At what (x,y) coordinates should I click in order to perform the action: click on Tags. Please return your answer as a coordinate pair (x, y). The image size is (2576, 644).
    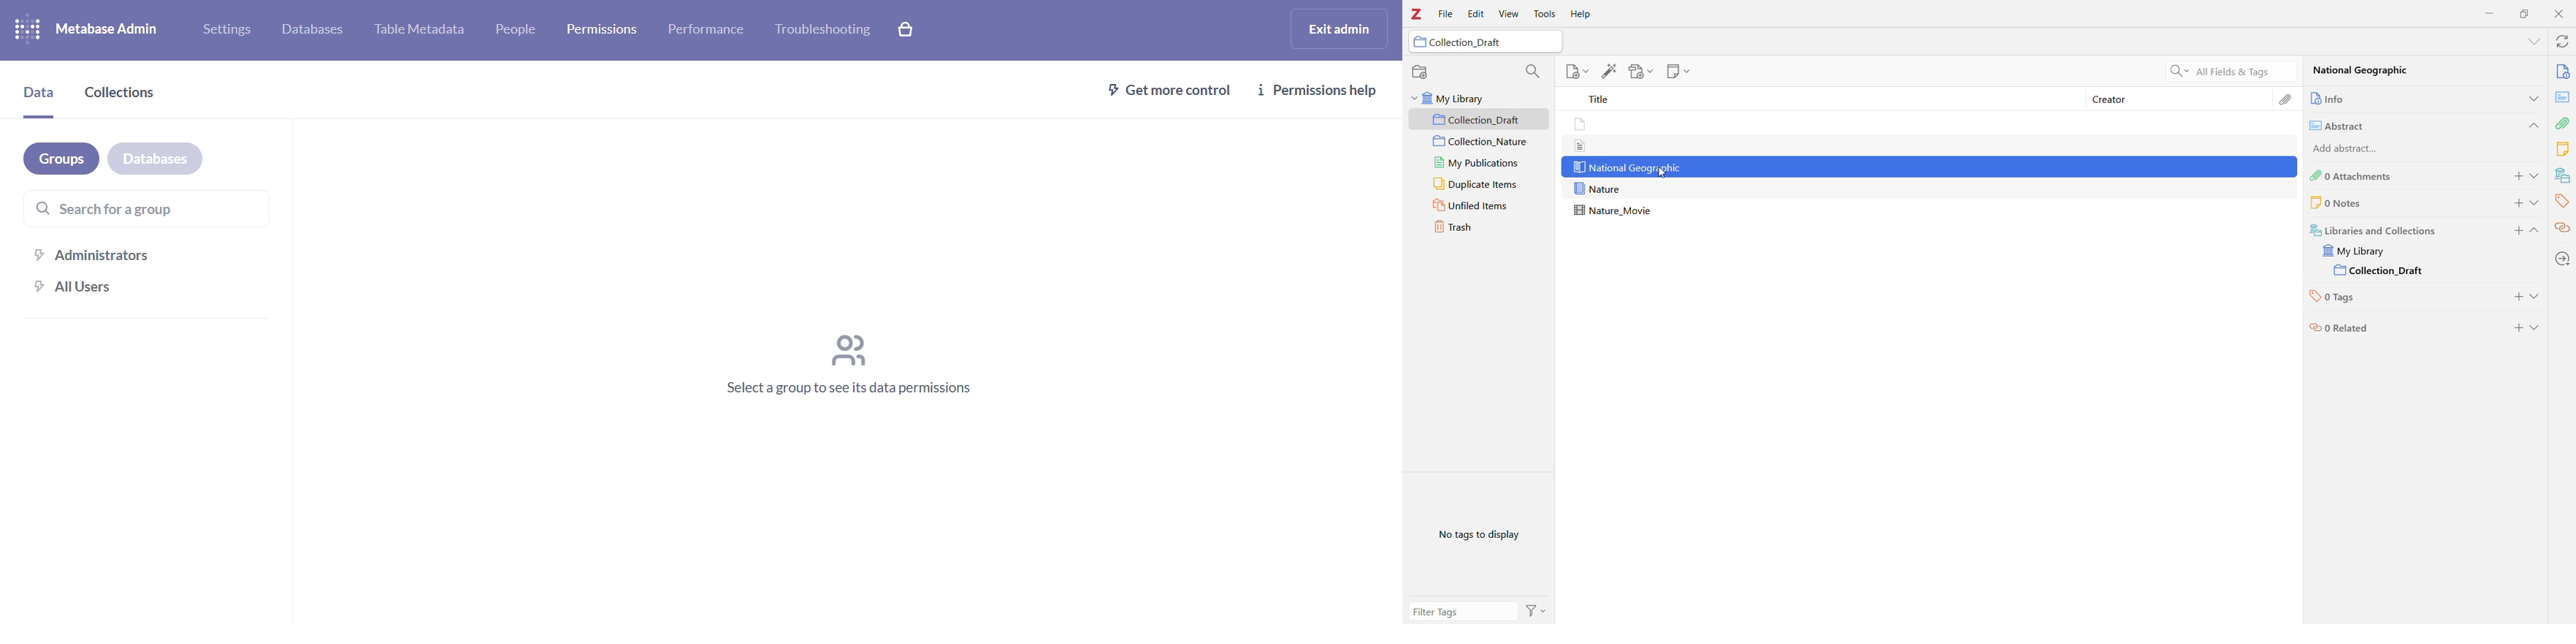
    Looking at the image, I should click on (2562, 201).